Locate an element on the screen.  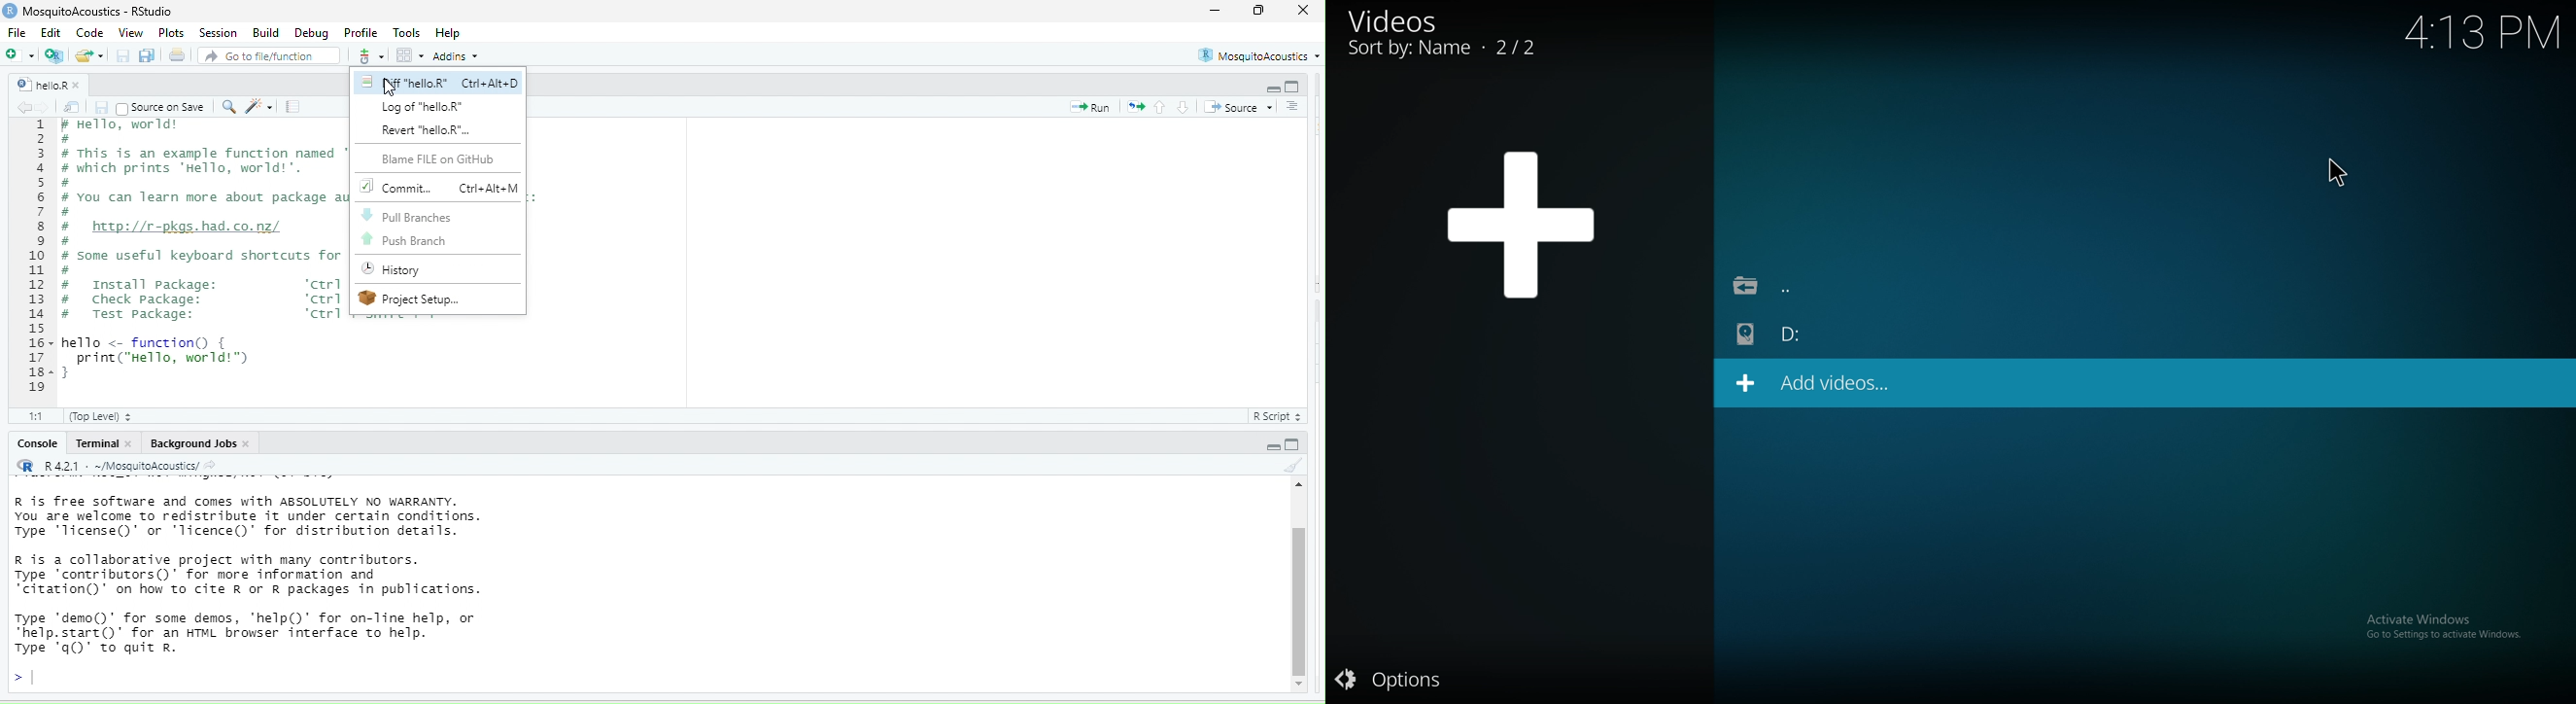
 Addins * is located at coordinates (457, 56).